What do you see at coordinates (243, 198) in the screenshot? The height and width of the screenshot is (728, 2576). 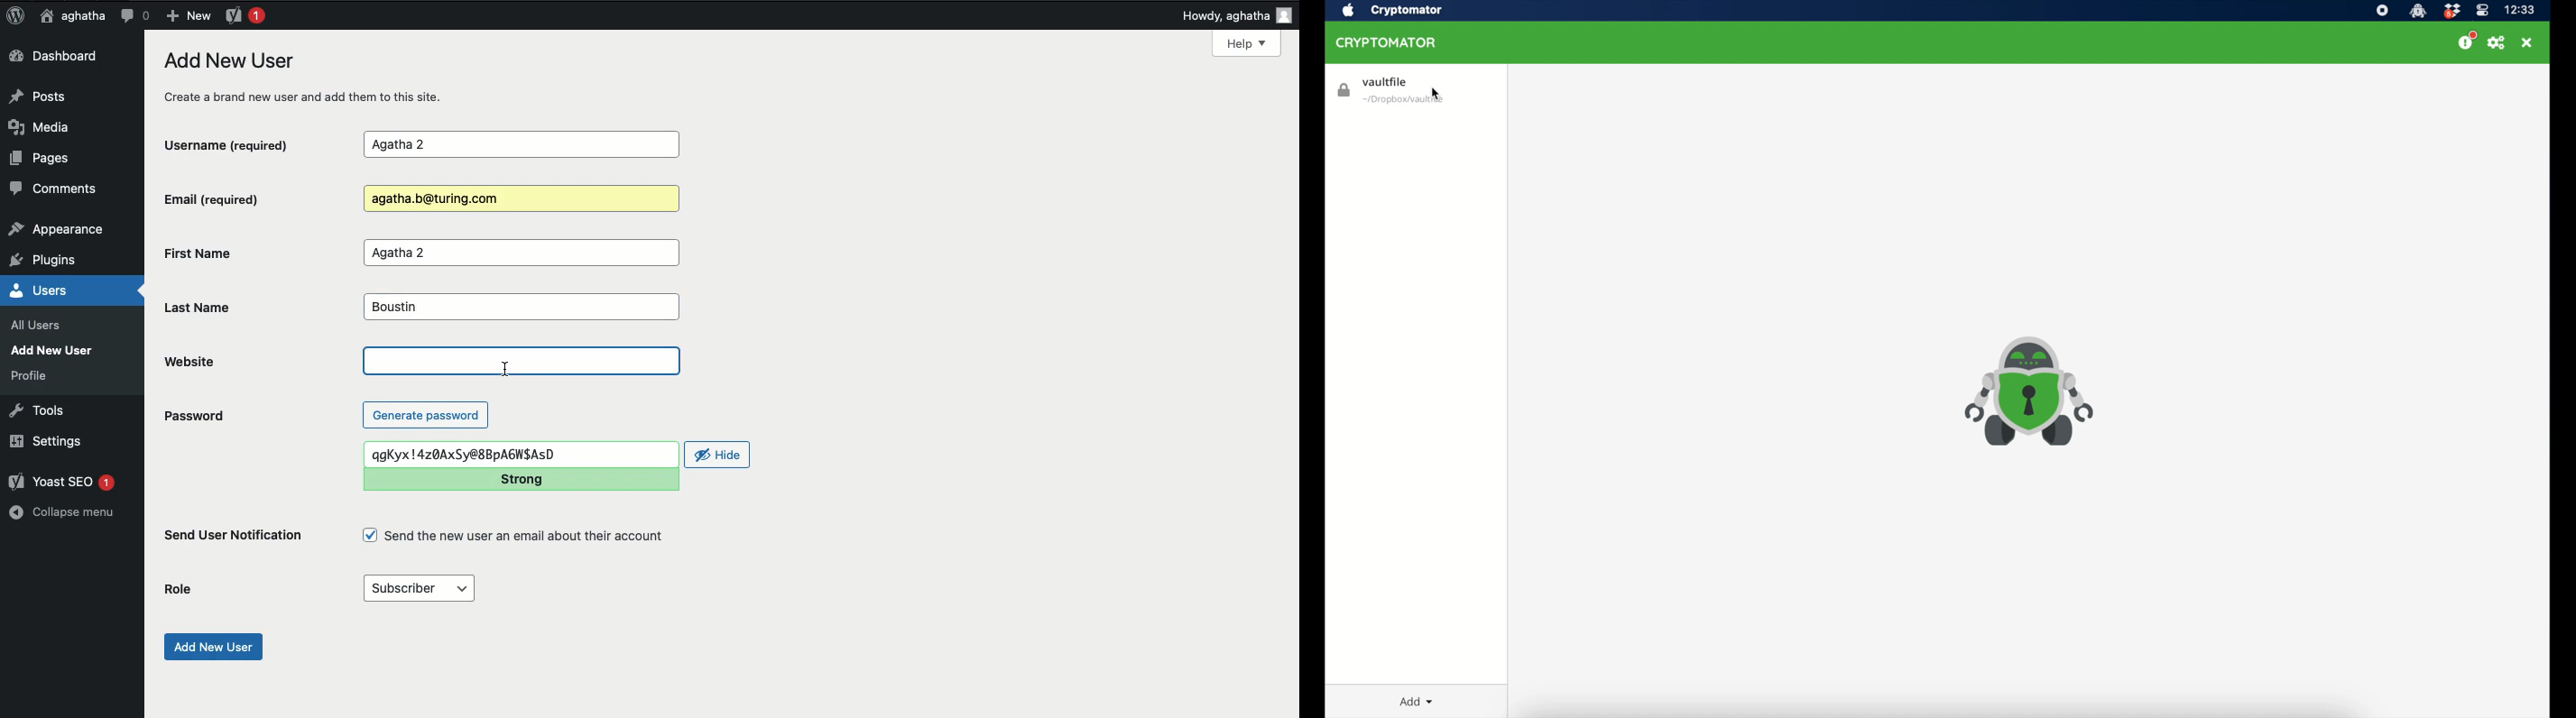 I see `Email (required)` at bounding box center [243, 198].